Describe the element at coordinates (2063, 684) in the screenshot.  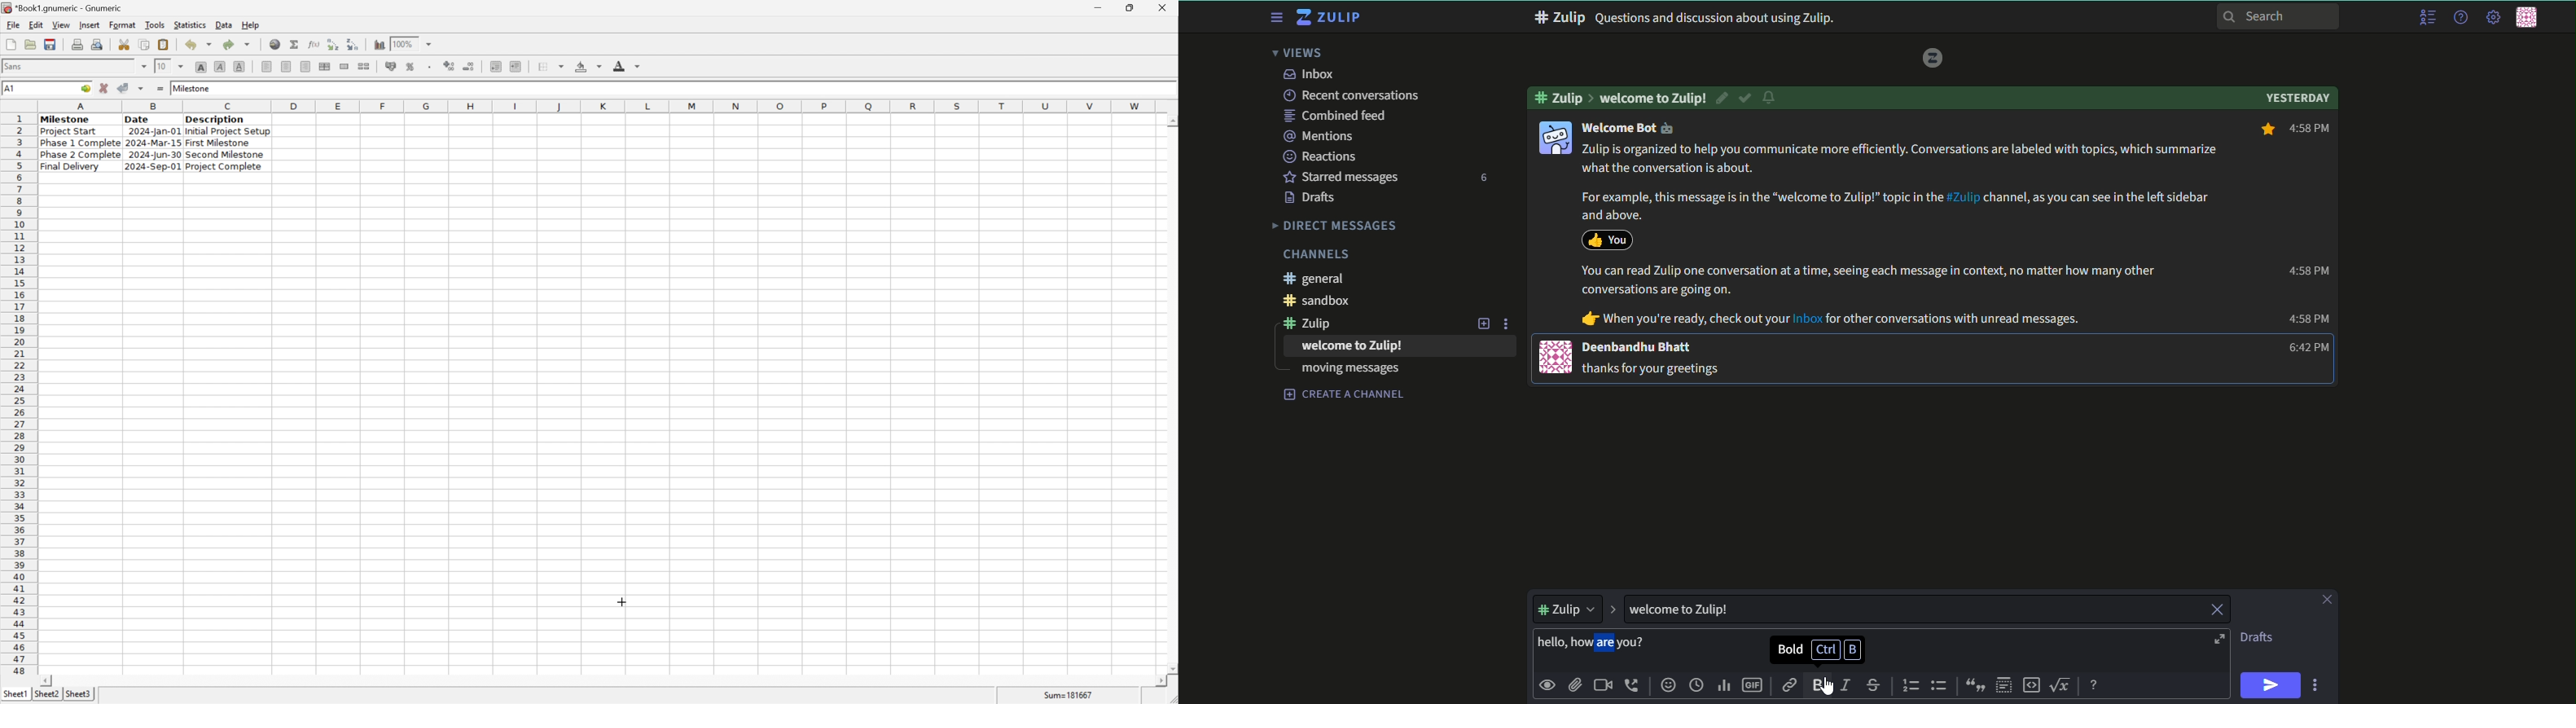
I see `math` at that location.